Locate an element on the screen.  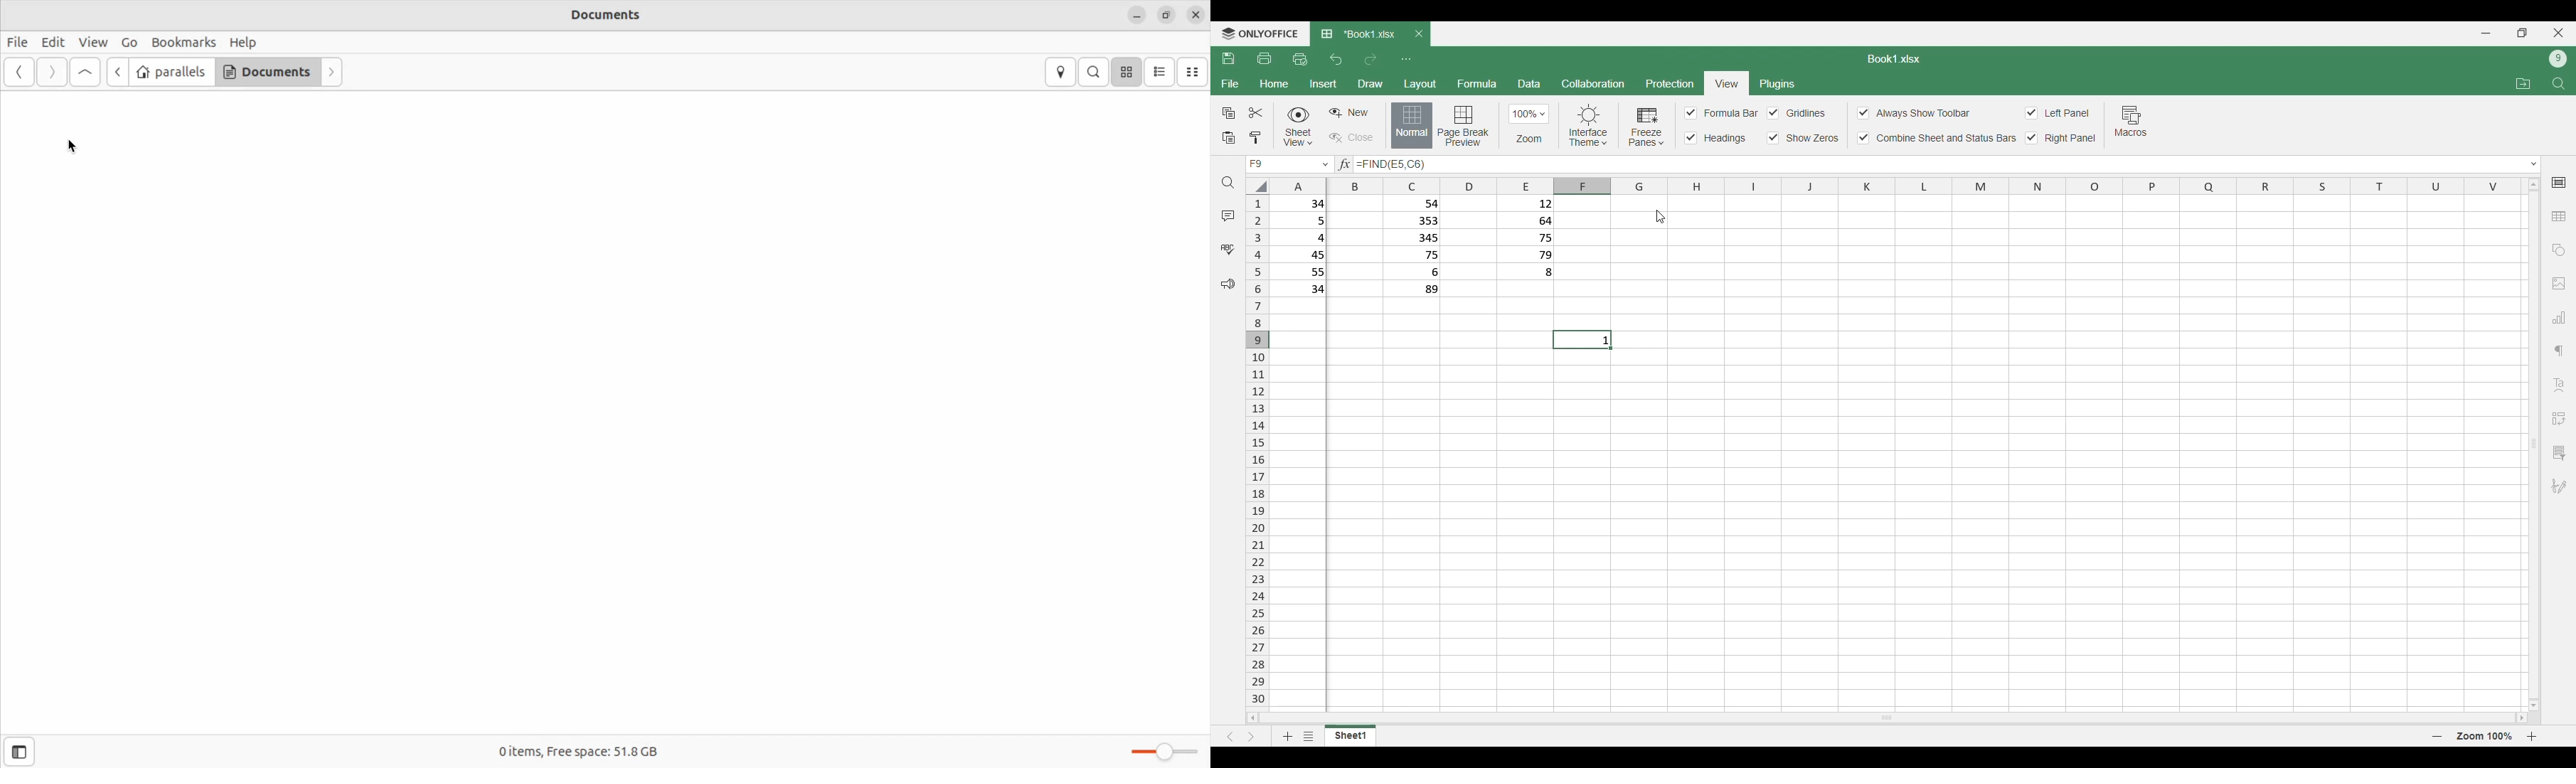
Vertical slide bar is located at coordinates (2533, 440).